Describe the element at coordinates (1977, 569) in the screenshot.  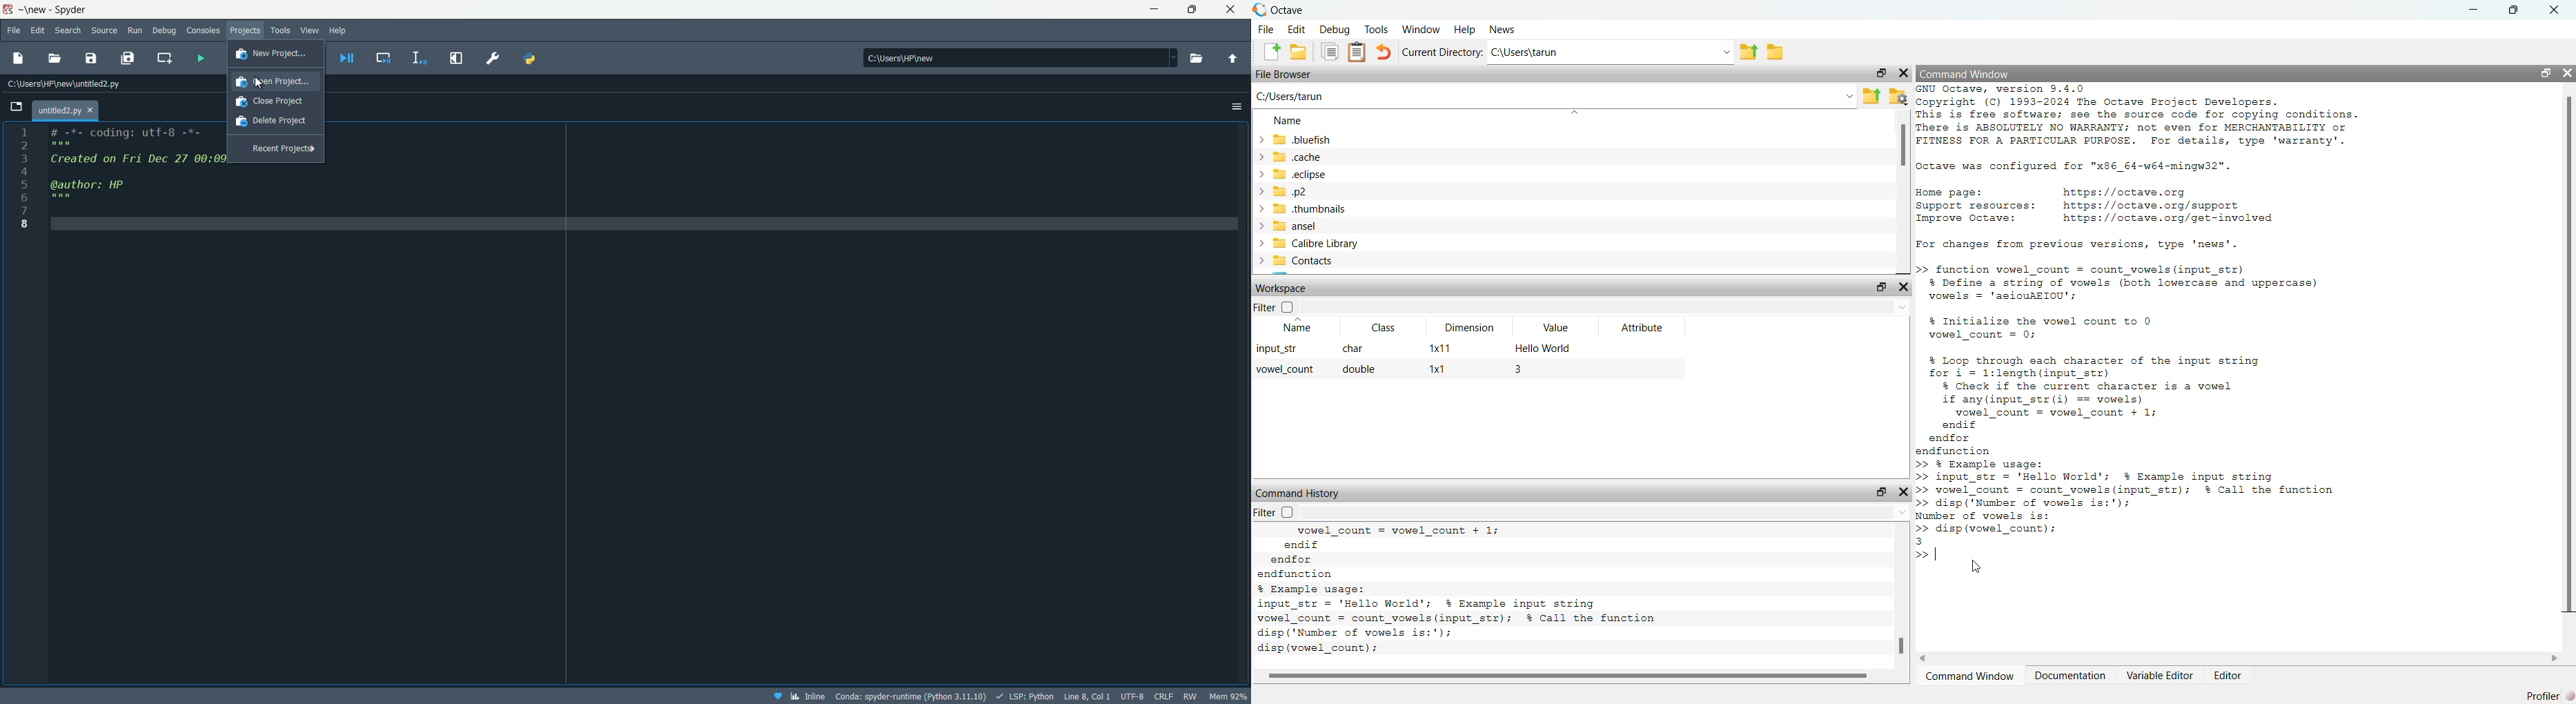
I see `cursor` at that location.